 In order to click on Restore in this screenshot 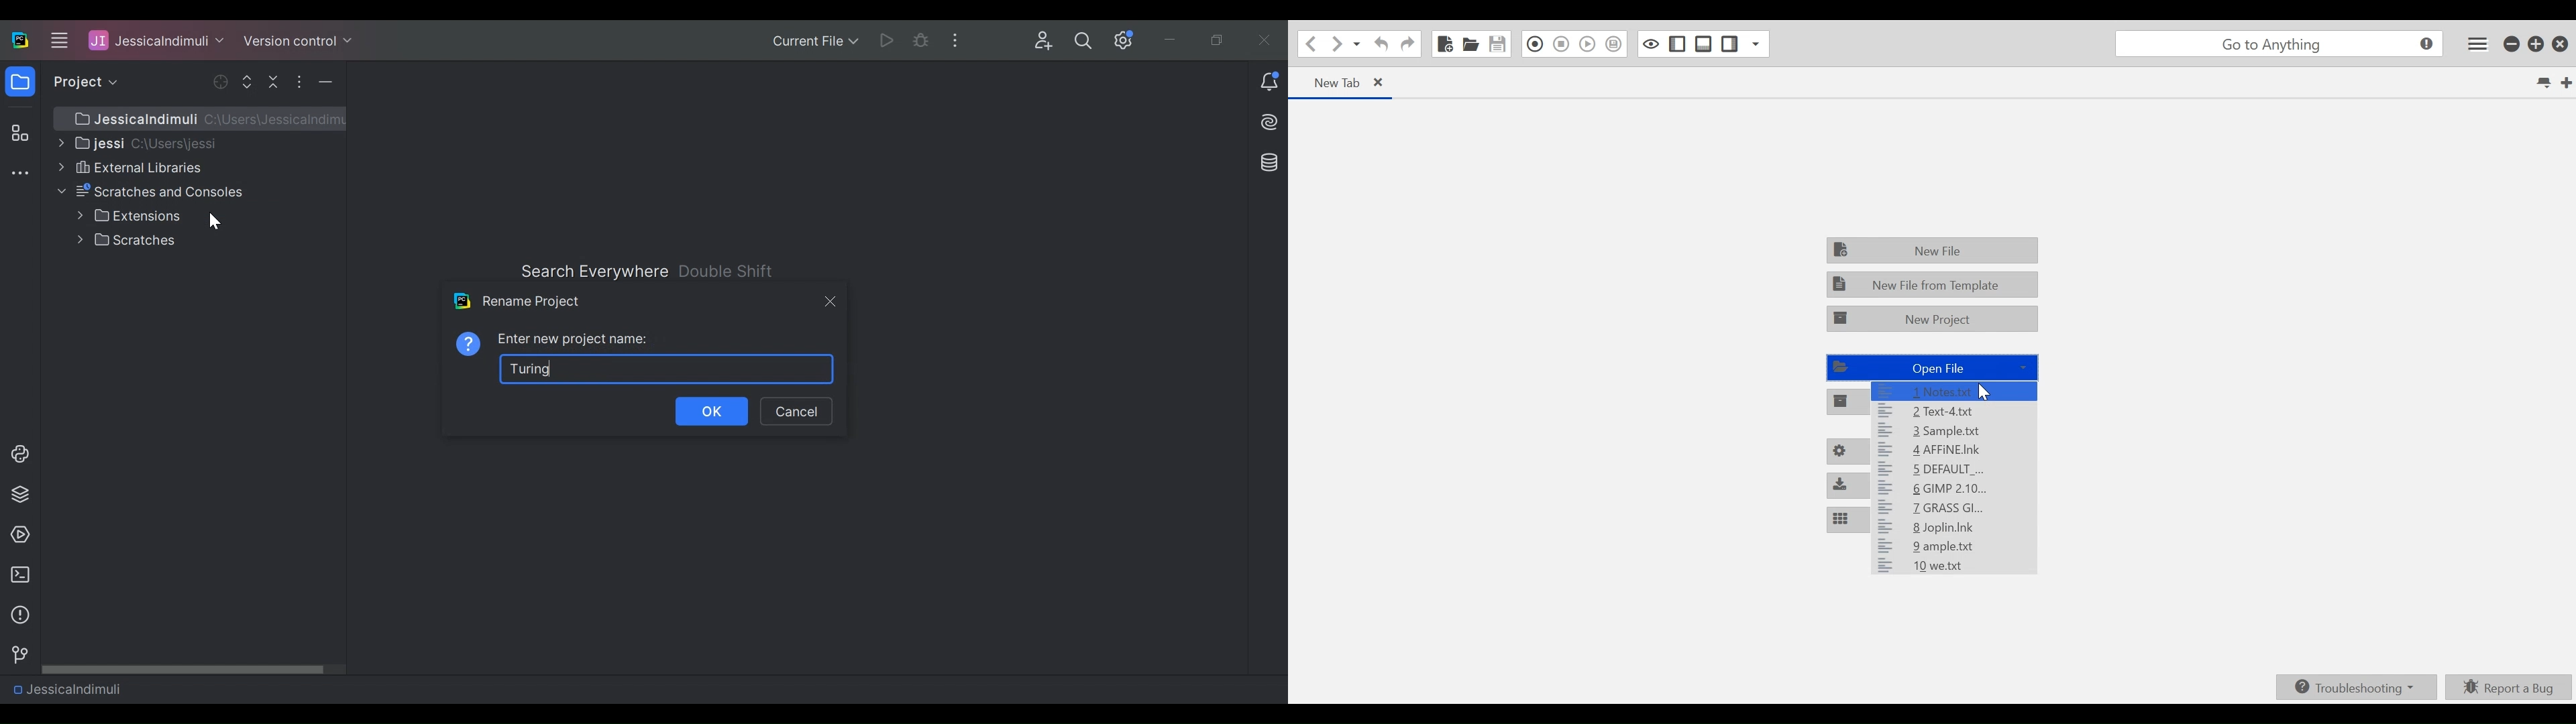, I will do `click(1220, 41)`.